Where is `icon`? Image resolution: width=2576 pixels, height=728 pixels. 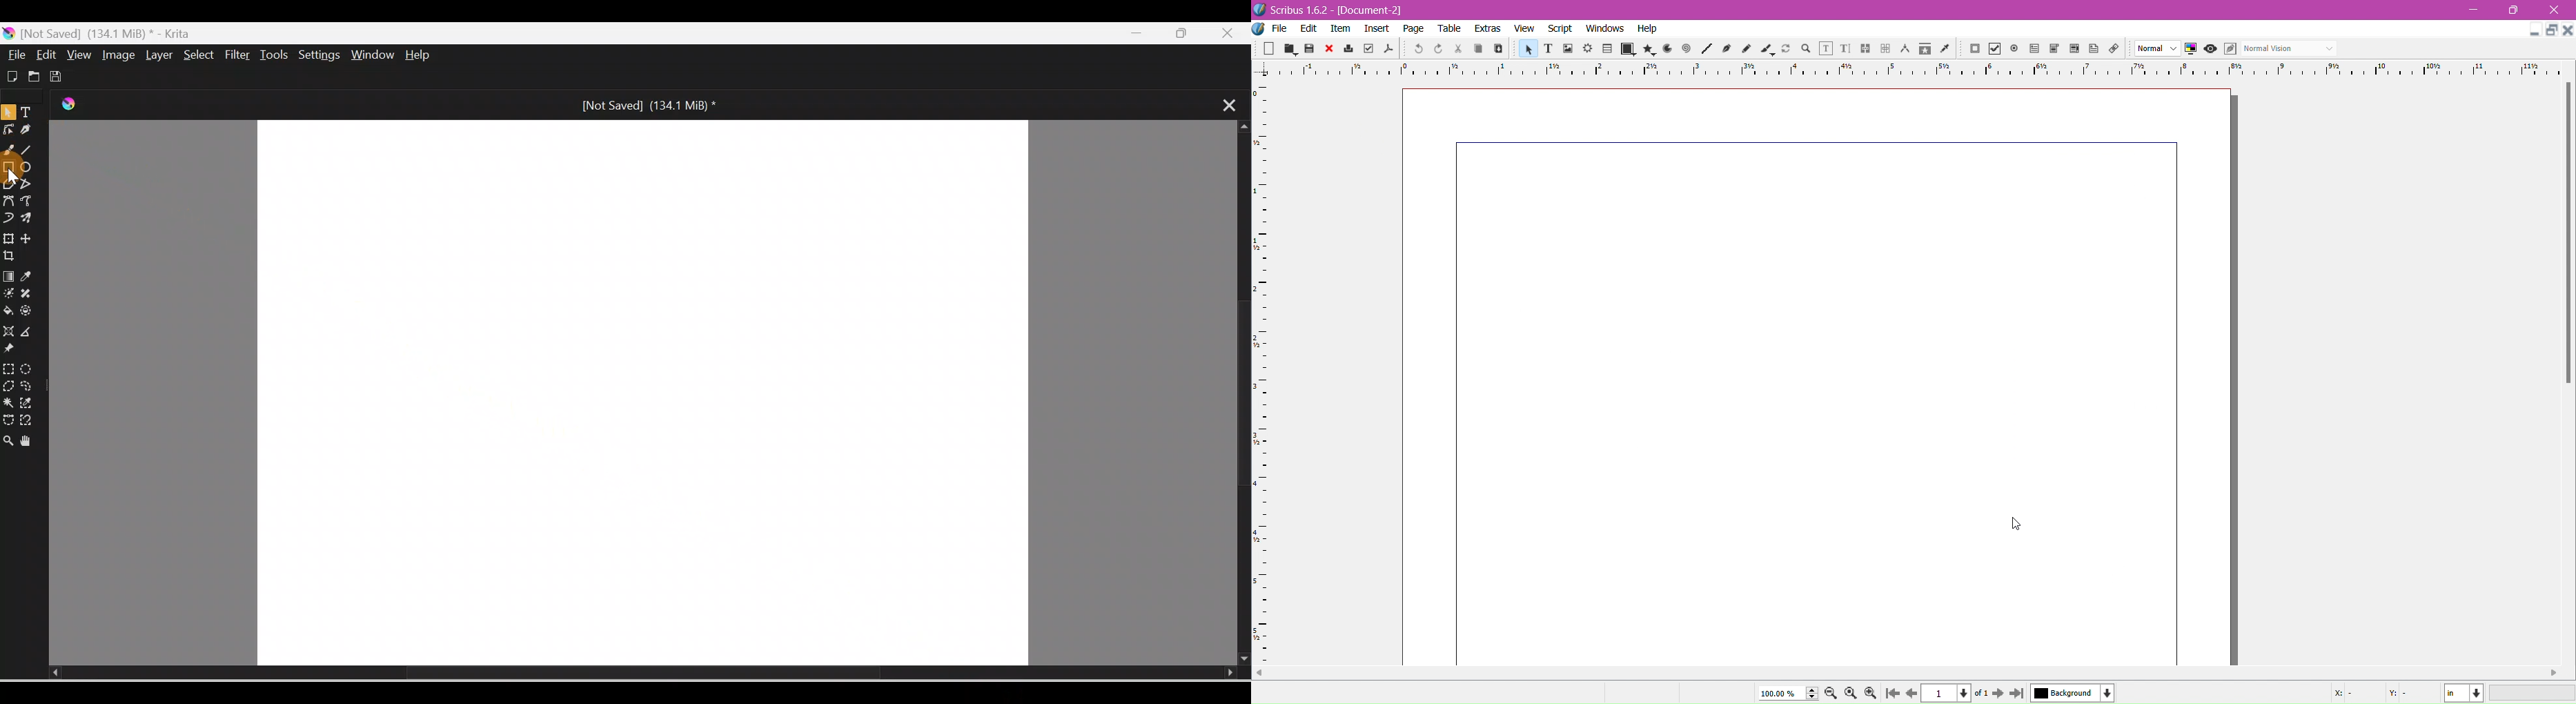
icon is located at coordinates (1687, 49).